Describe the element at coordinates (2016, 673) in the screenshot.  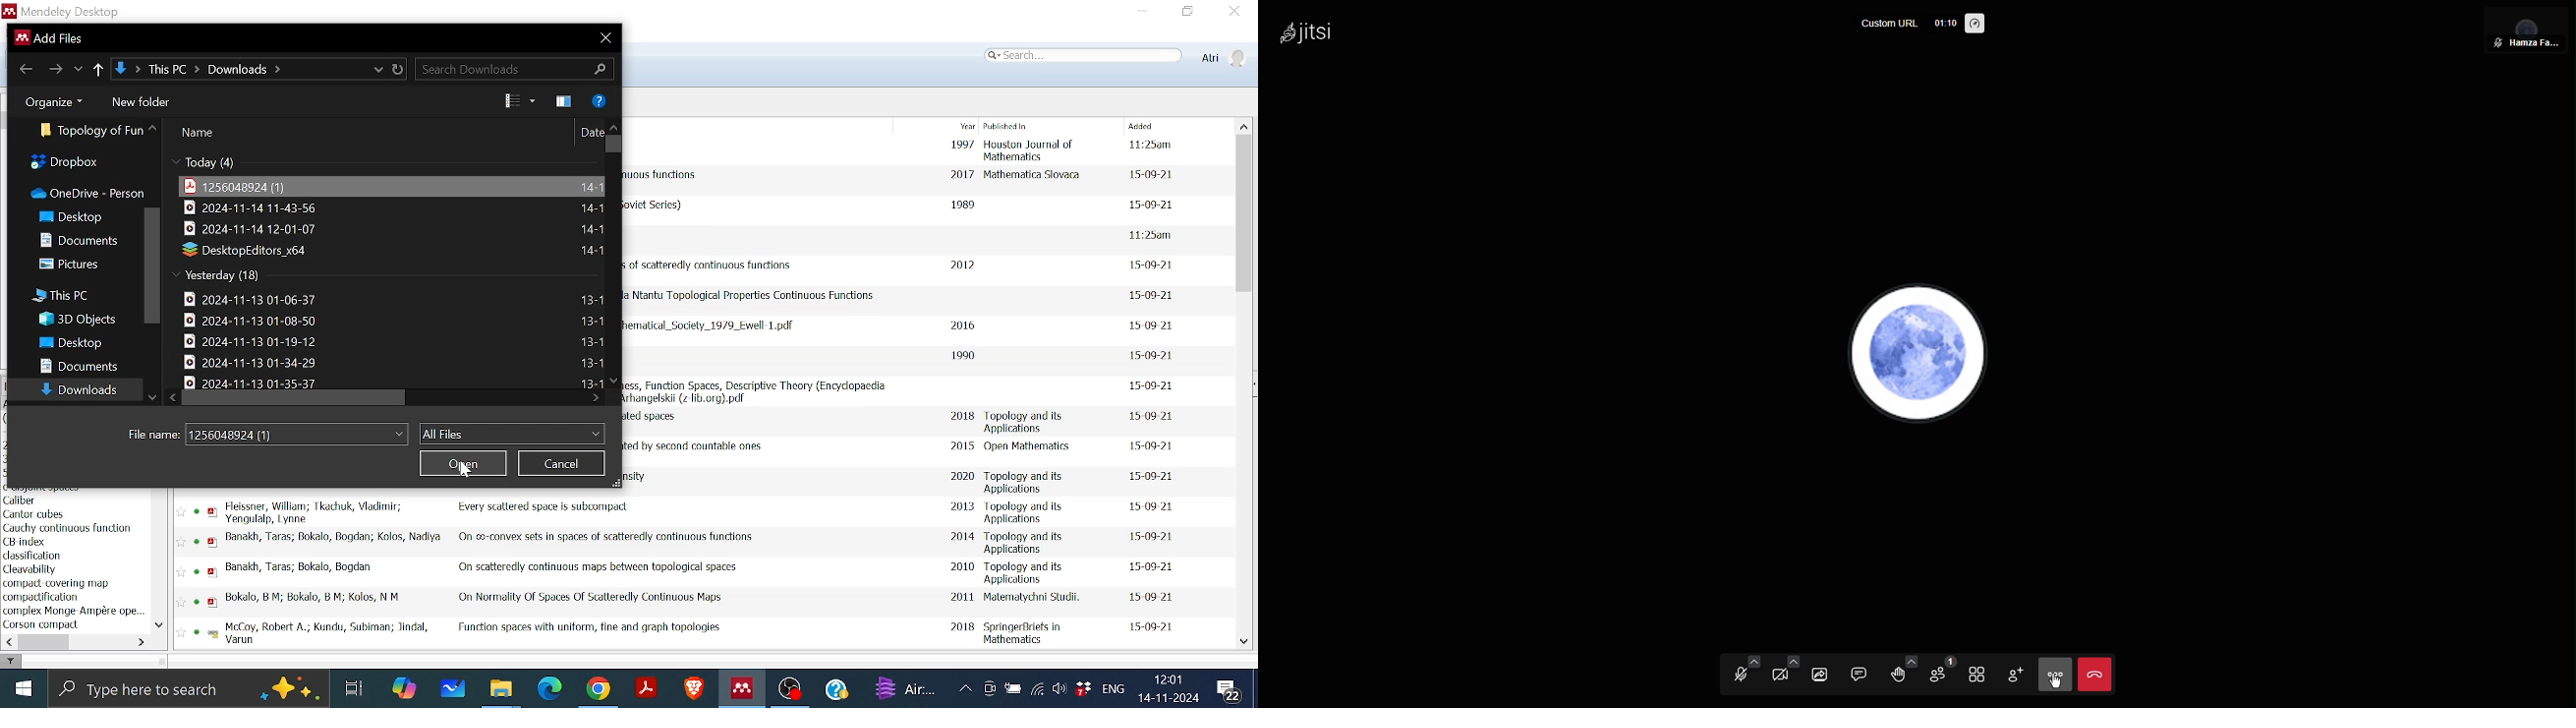
I see `Add Participant` at that location.